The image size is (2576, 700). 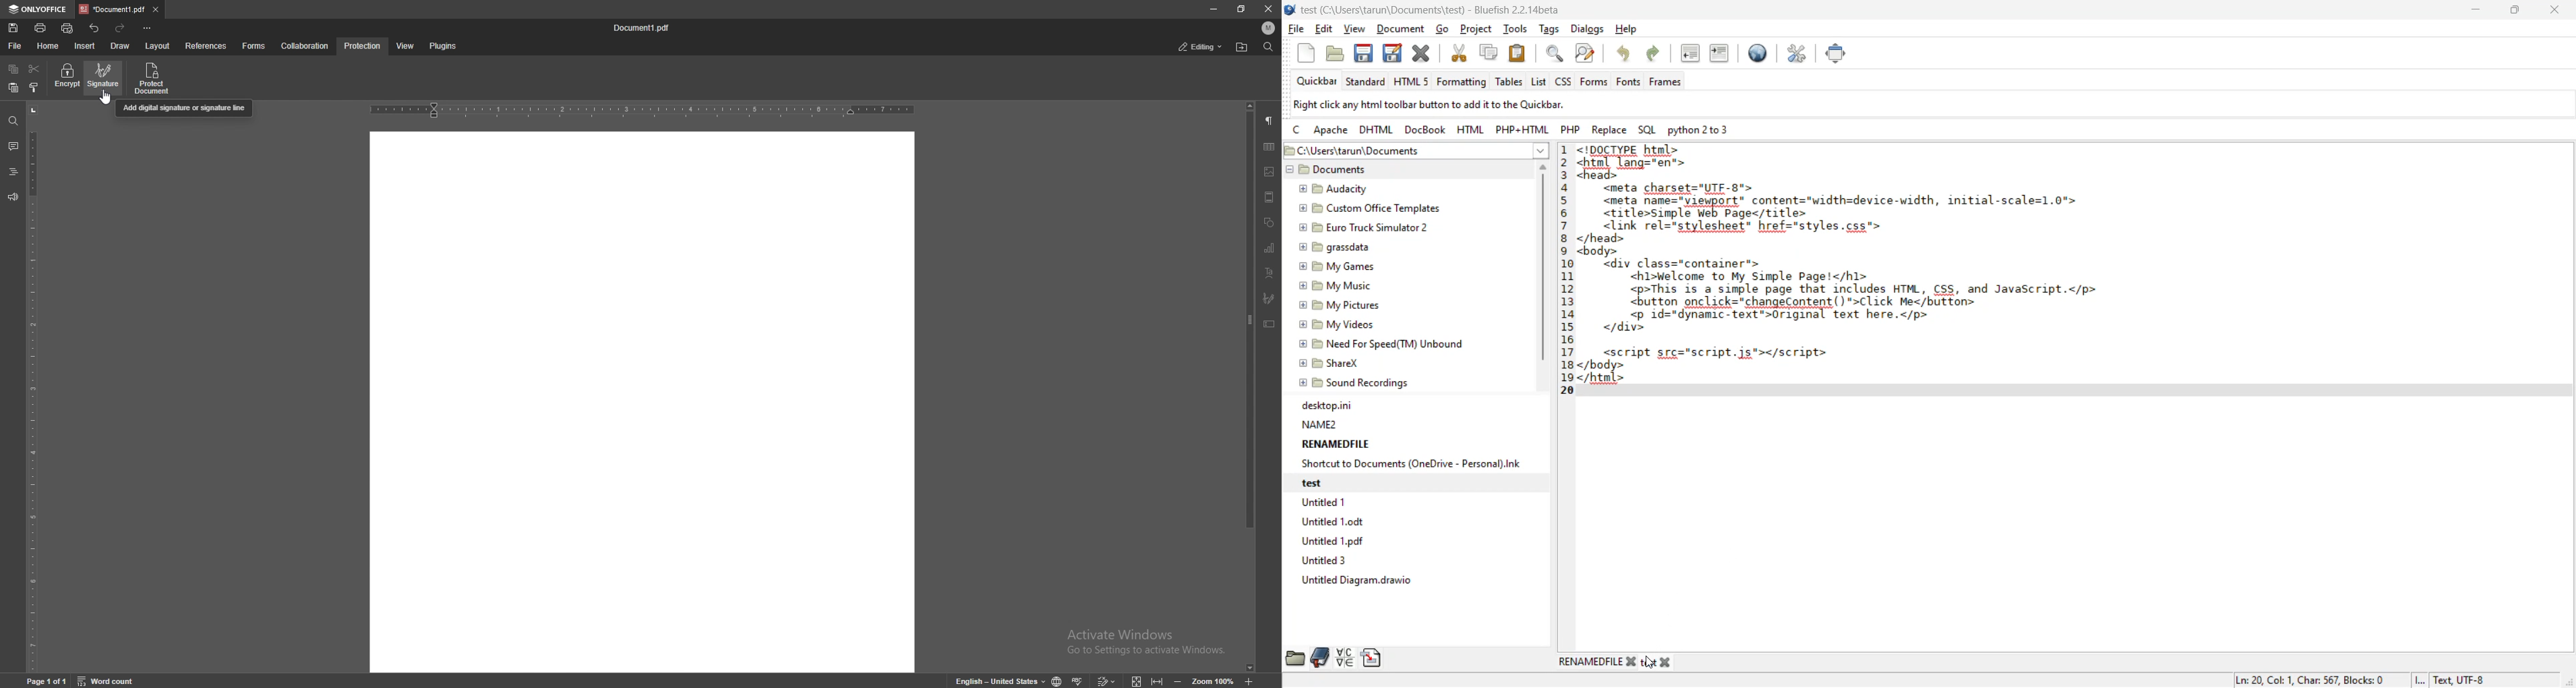 I want to click on close, so click(x=1629, y=662).